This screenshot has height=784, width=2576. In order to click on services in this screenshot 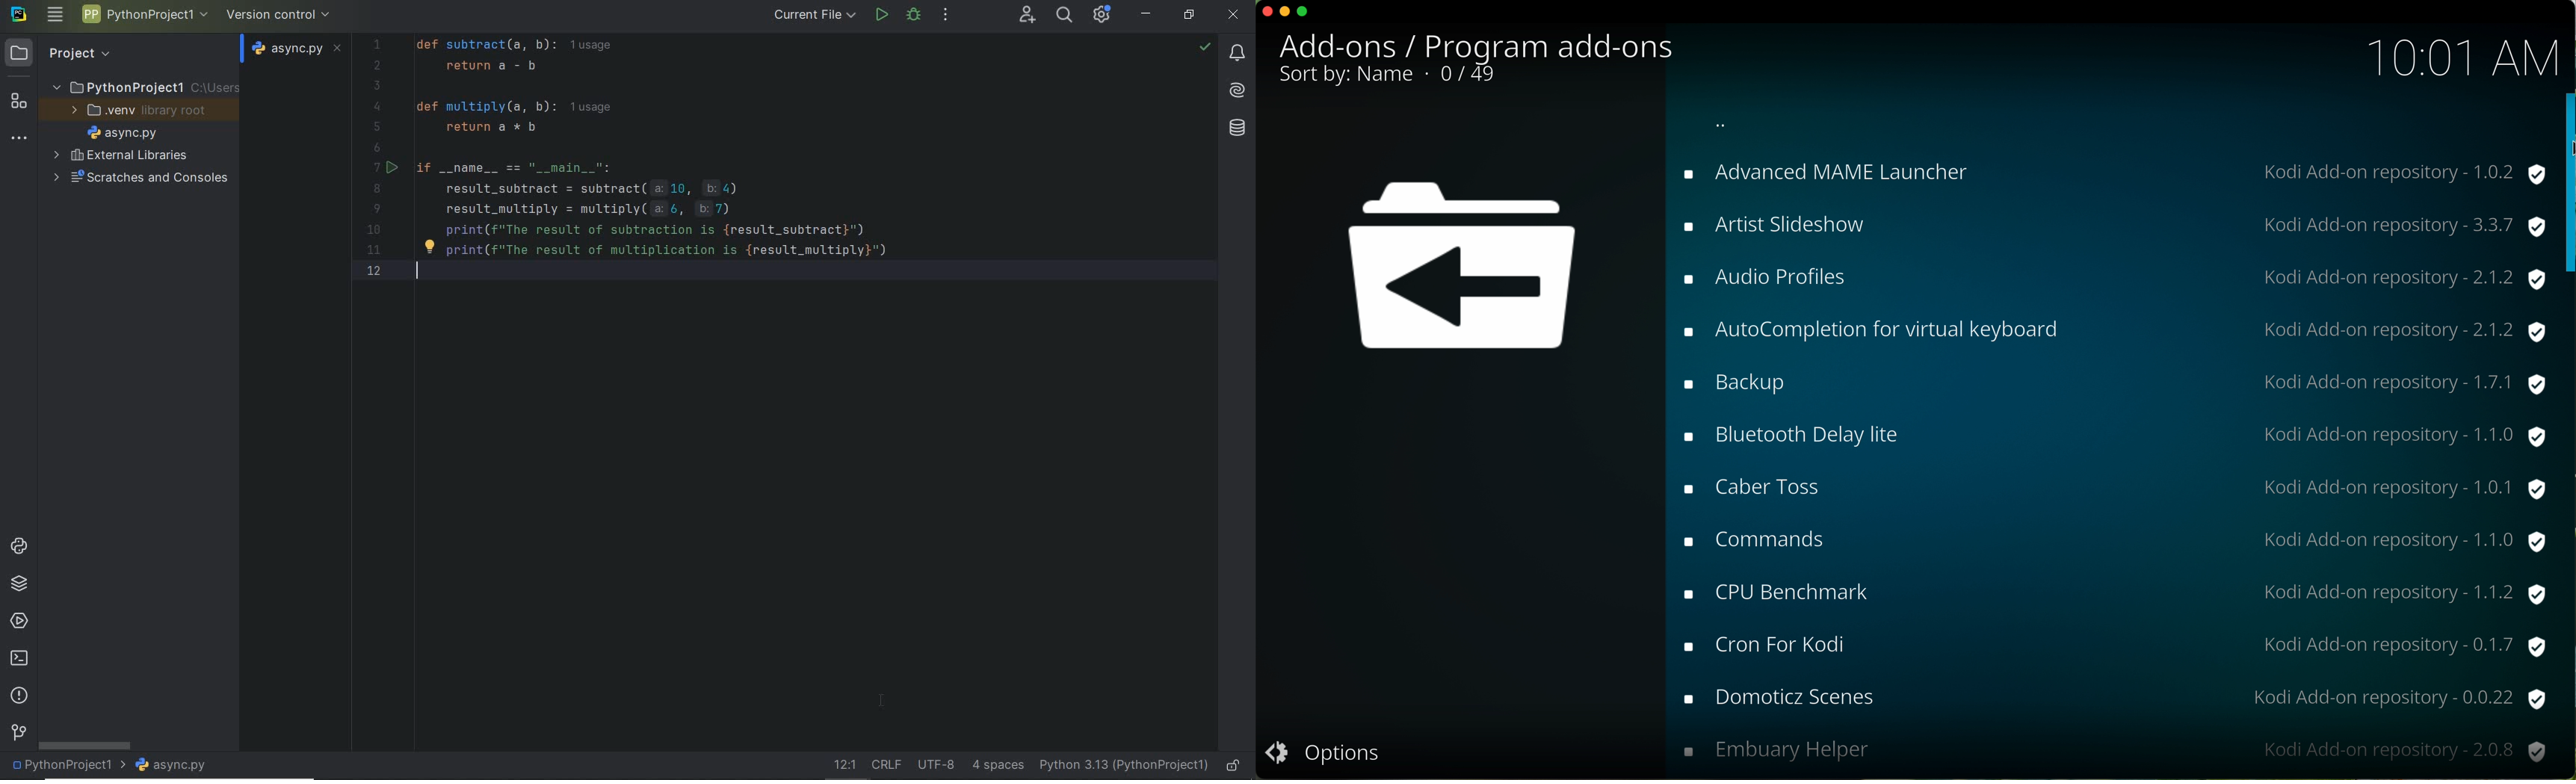, I will do `click(18, 619)`.